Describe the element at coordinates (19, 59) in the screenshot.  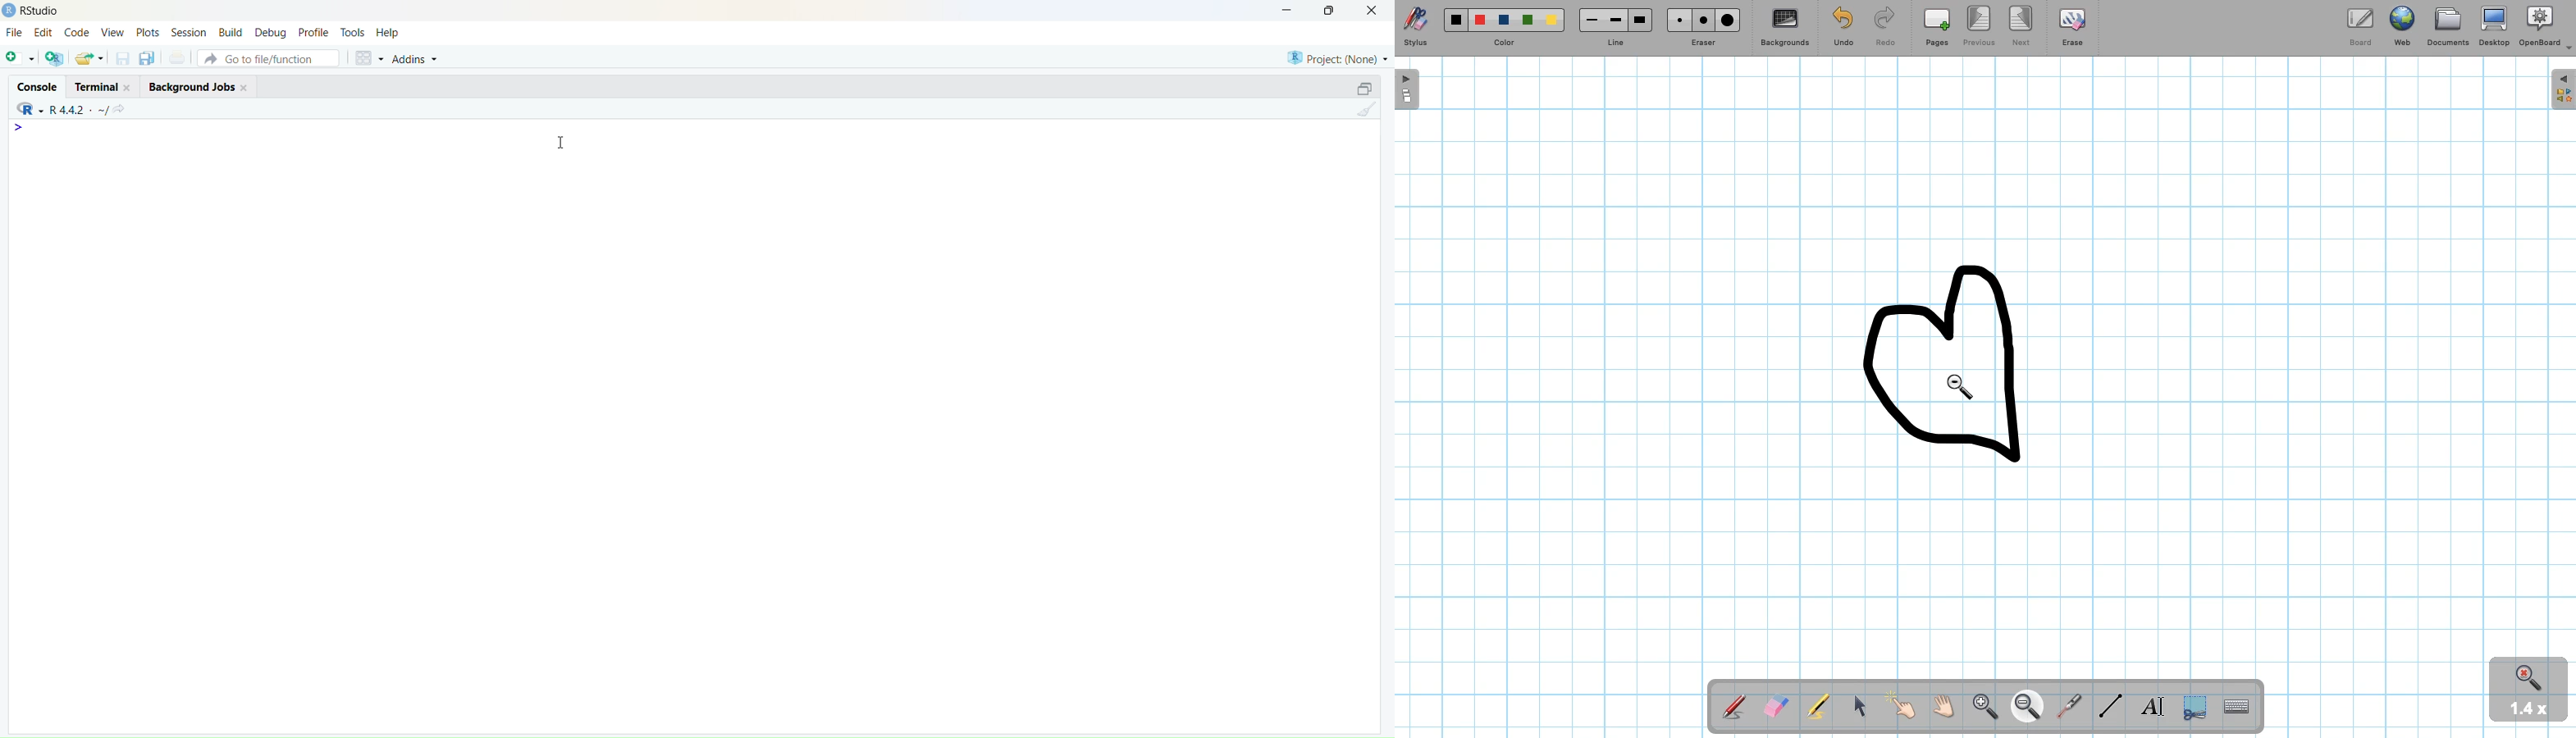
I see `add script` at that location.